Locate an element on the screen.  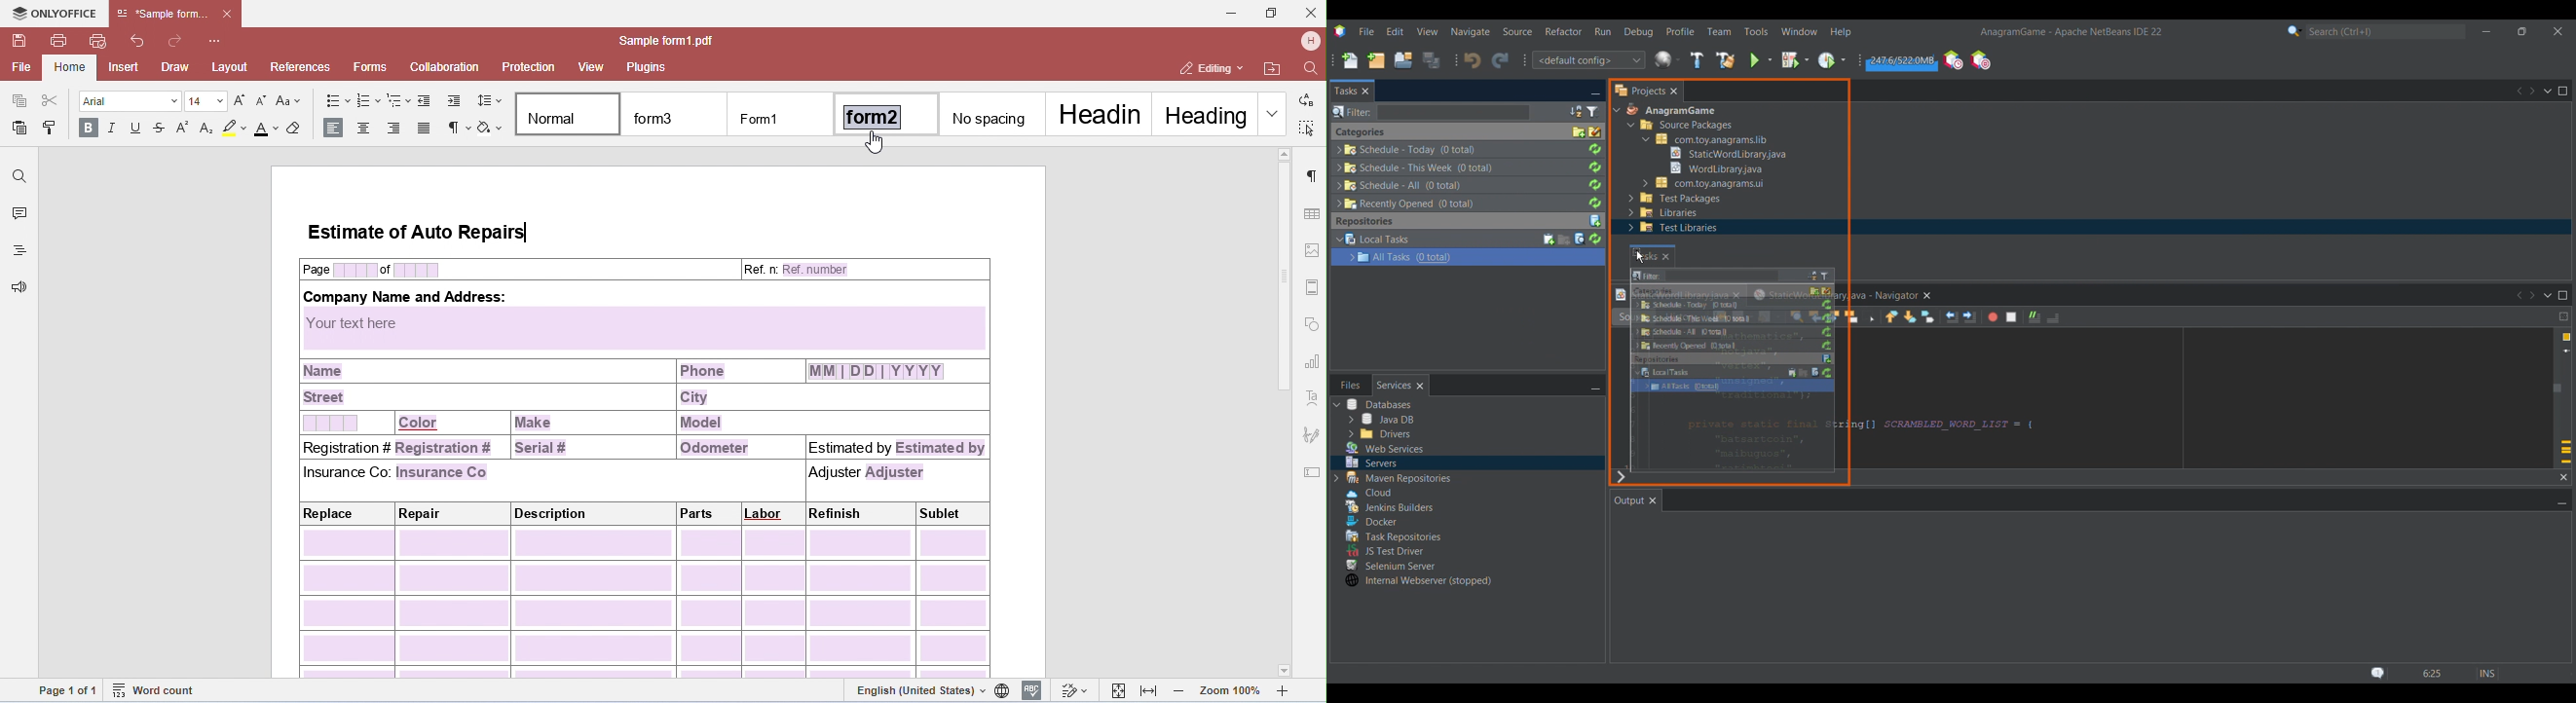
Refresh is located at coordinates (1595, 239).